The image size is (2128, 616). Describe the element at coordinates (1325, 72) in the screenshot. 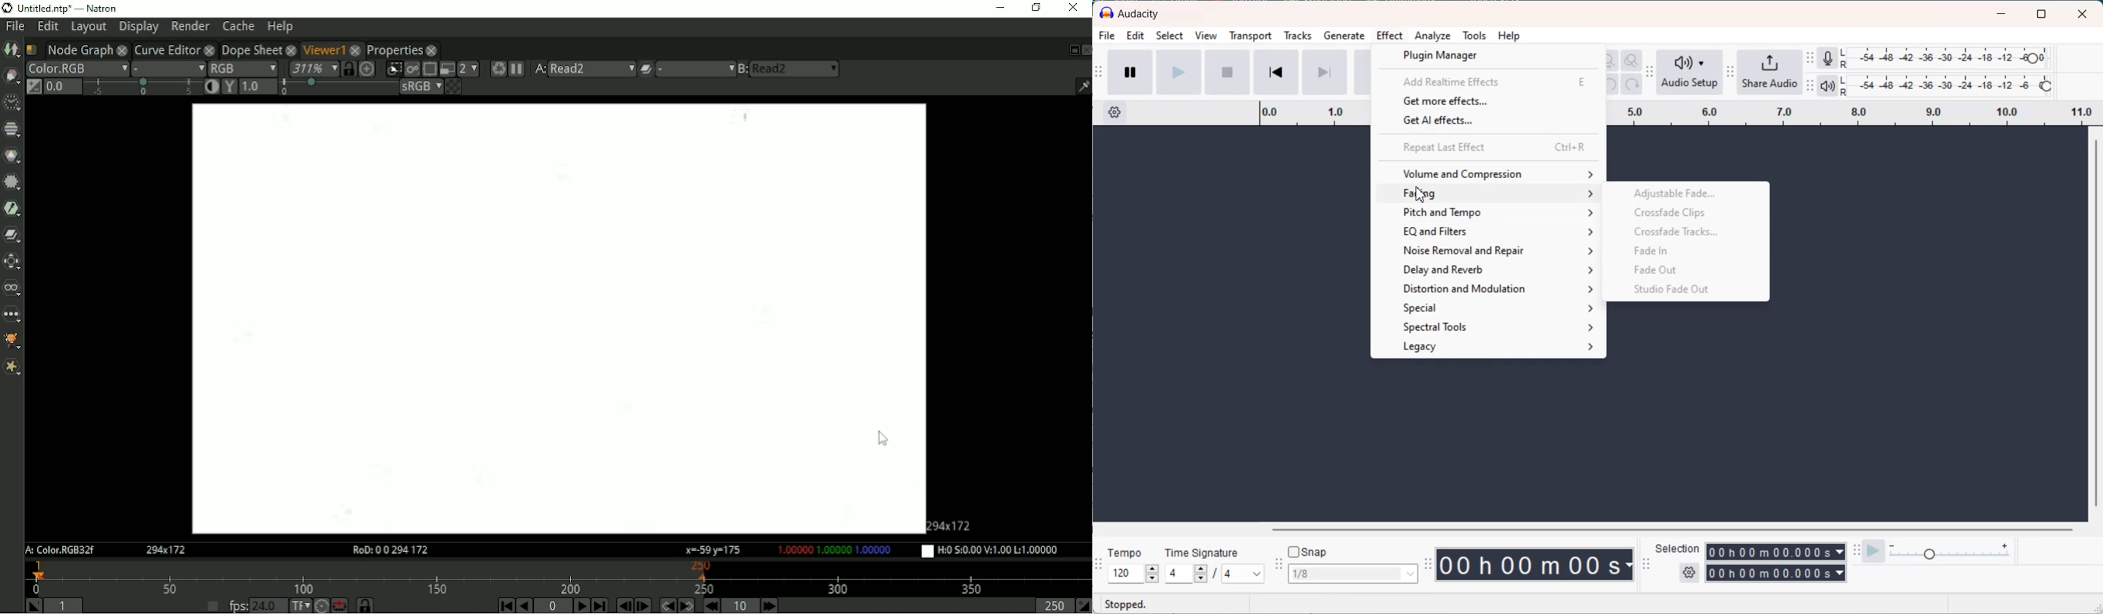

I see `Skip to end` at that location.